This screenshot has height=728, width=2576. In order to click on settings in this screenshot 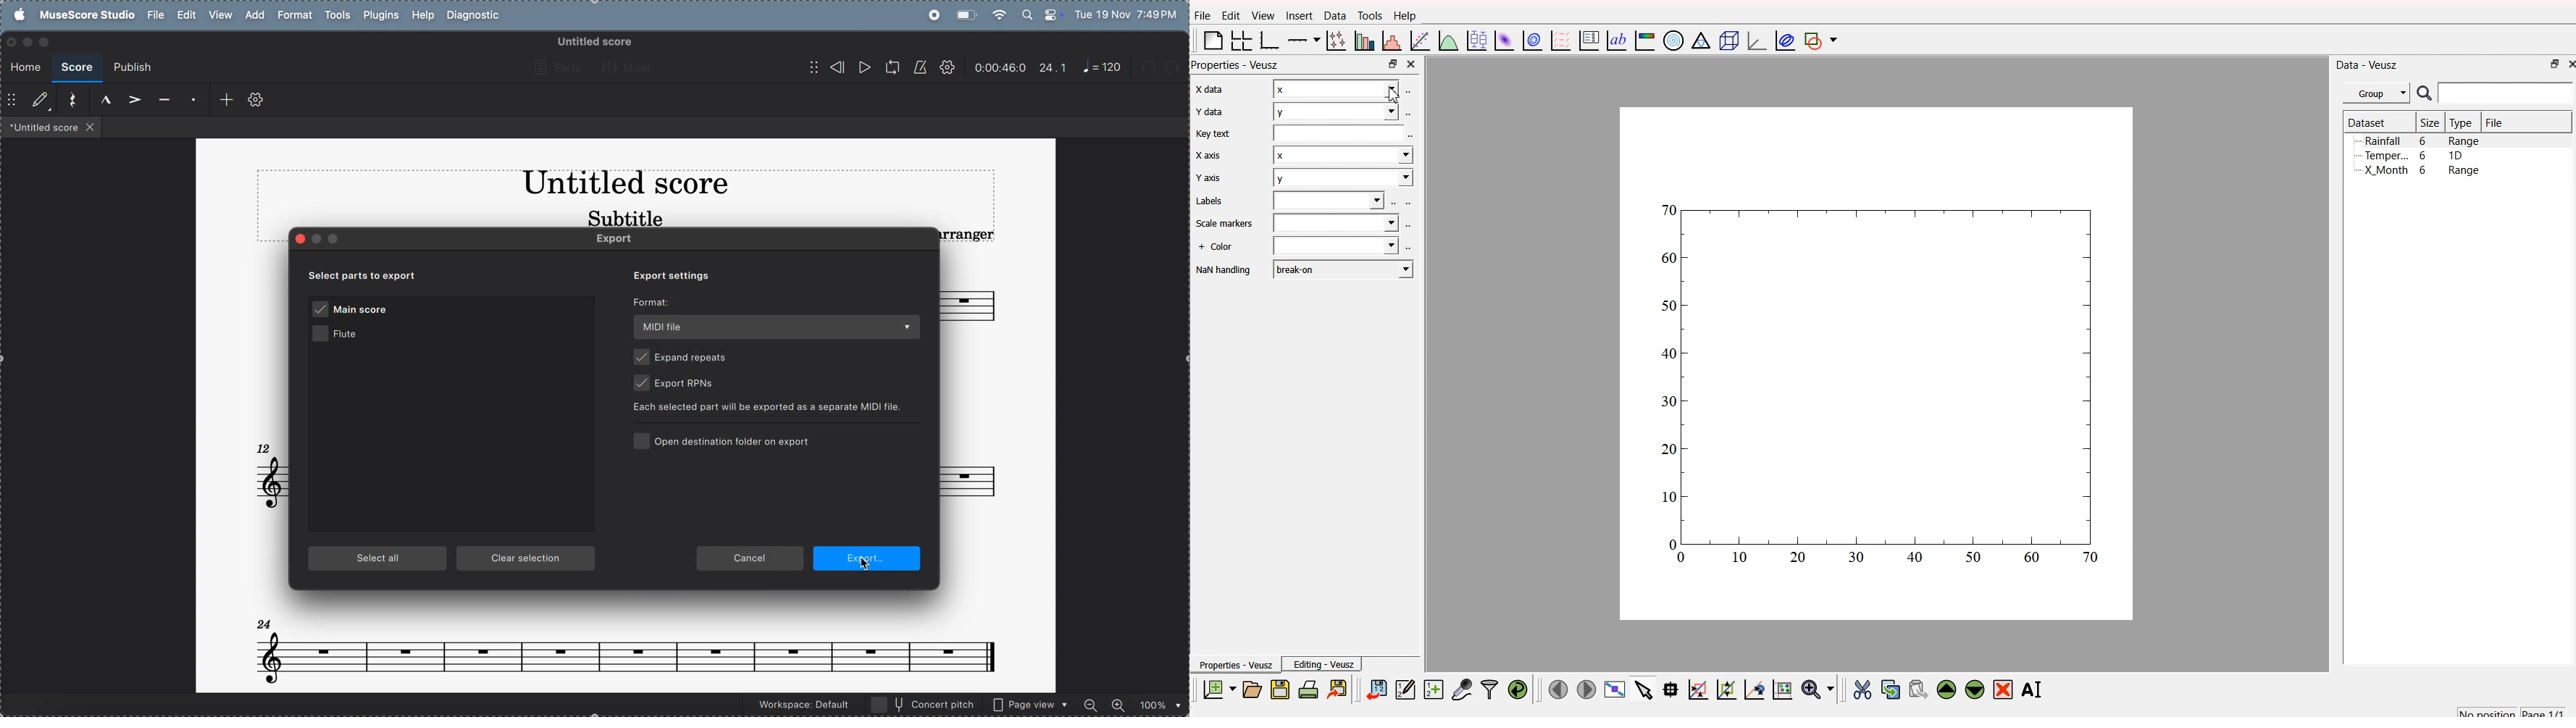, I will do `click(947, 68)`.